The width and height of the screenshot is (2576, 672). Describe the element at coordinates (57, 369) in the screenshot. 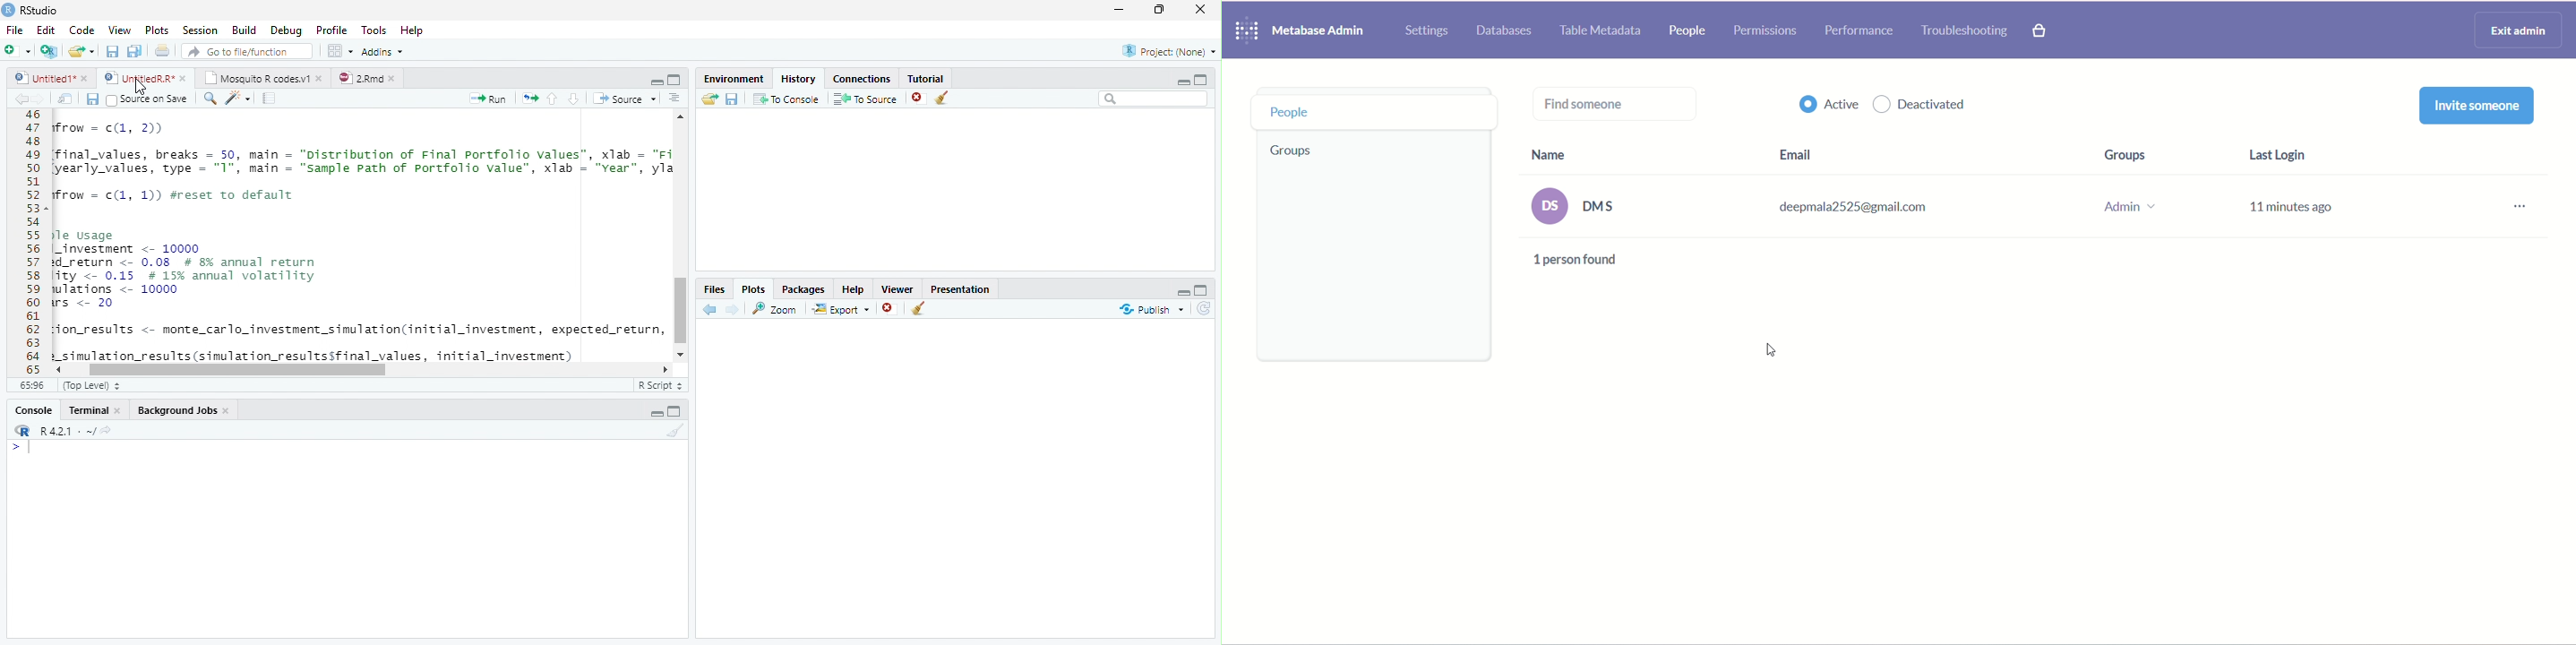

I see `Scroll Left` at that location.